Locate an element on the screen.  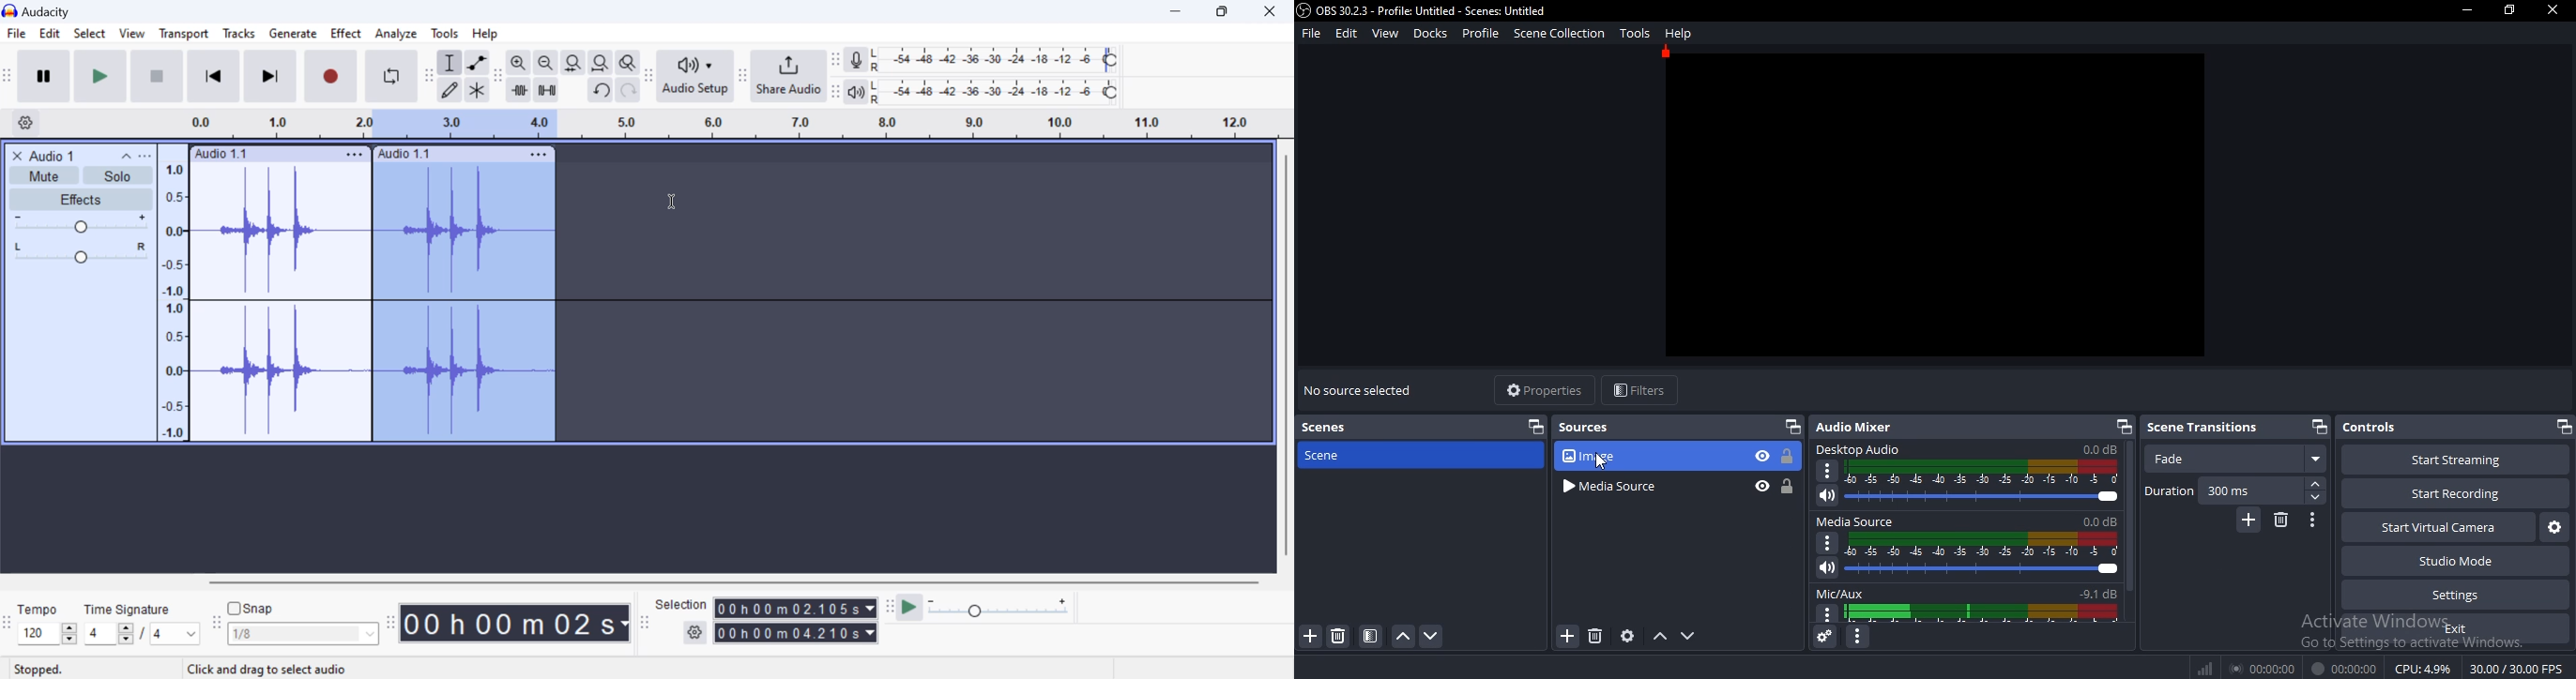
Window Title is located at coordinates (43, 11).